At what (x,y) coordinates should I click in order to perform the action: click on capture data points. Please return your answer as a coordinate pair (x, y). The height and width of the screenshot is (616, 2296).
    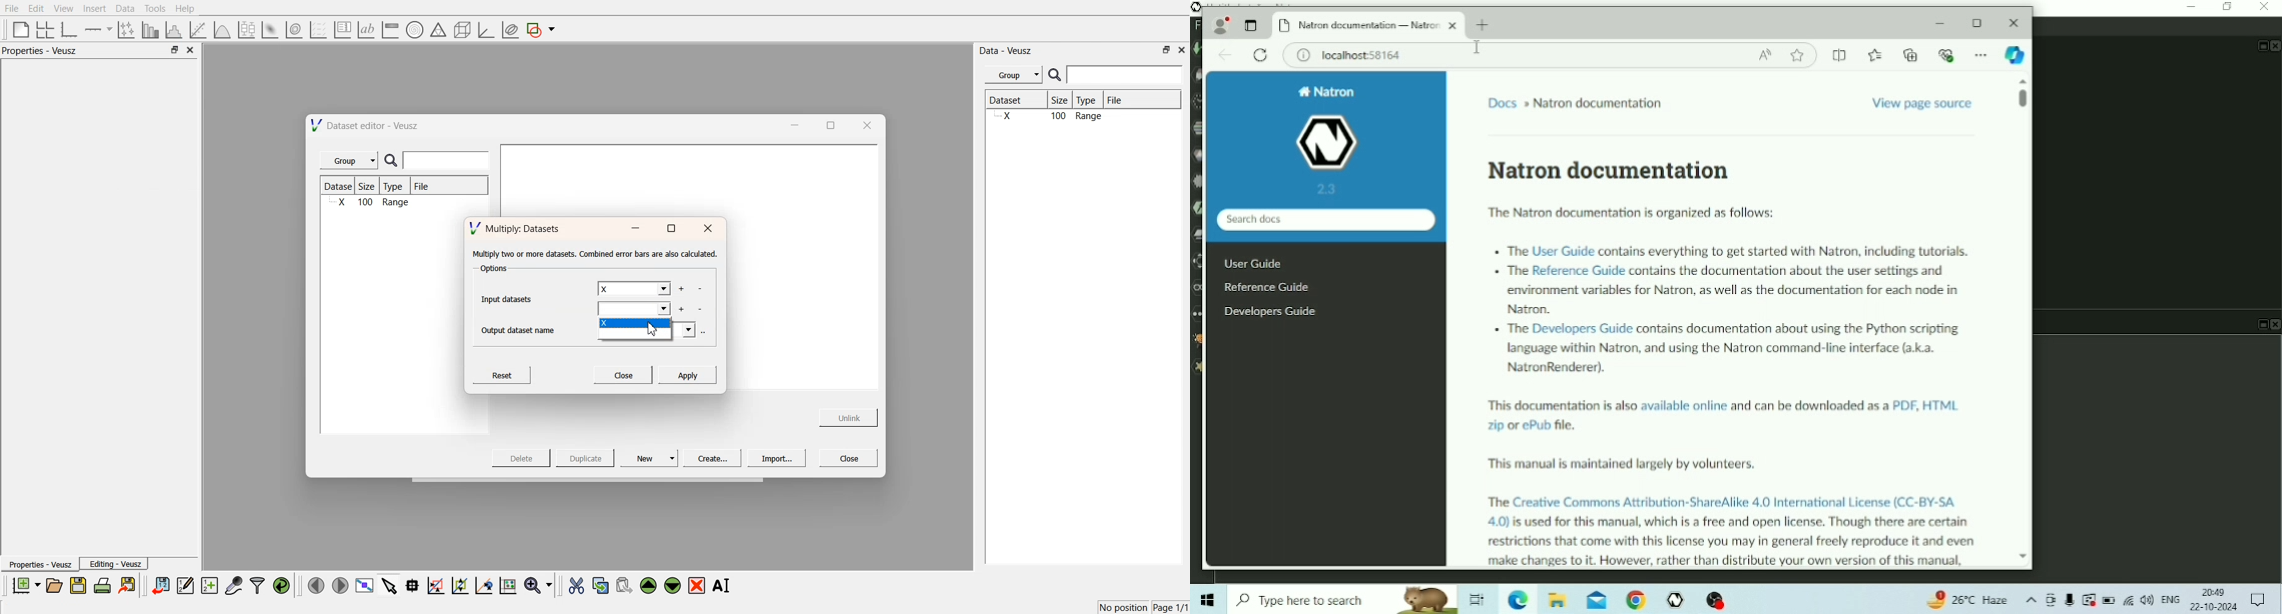
    Looking at the image, I should click on (234, 586).